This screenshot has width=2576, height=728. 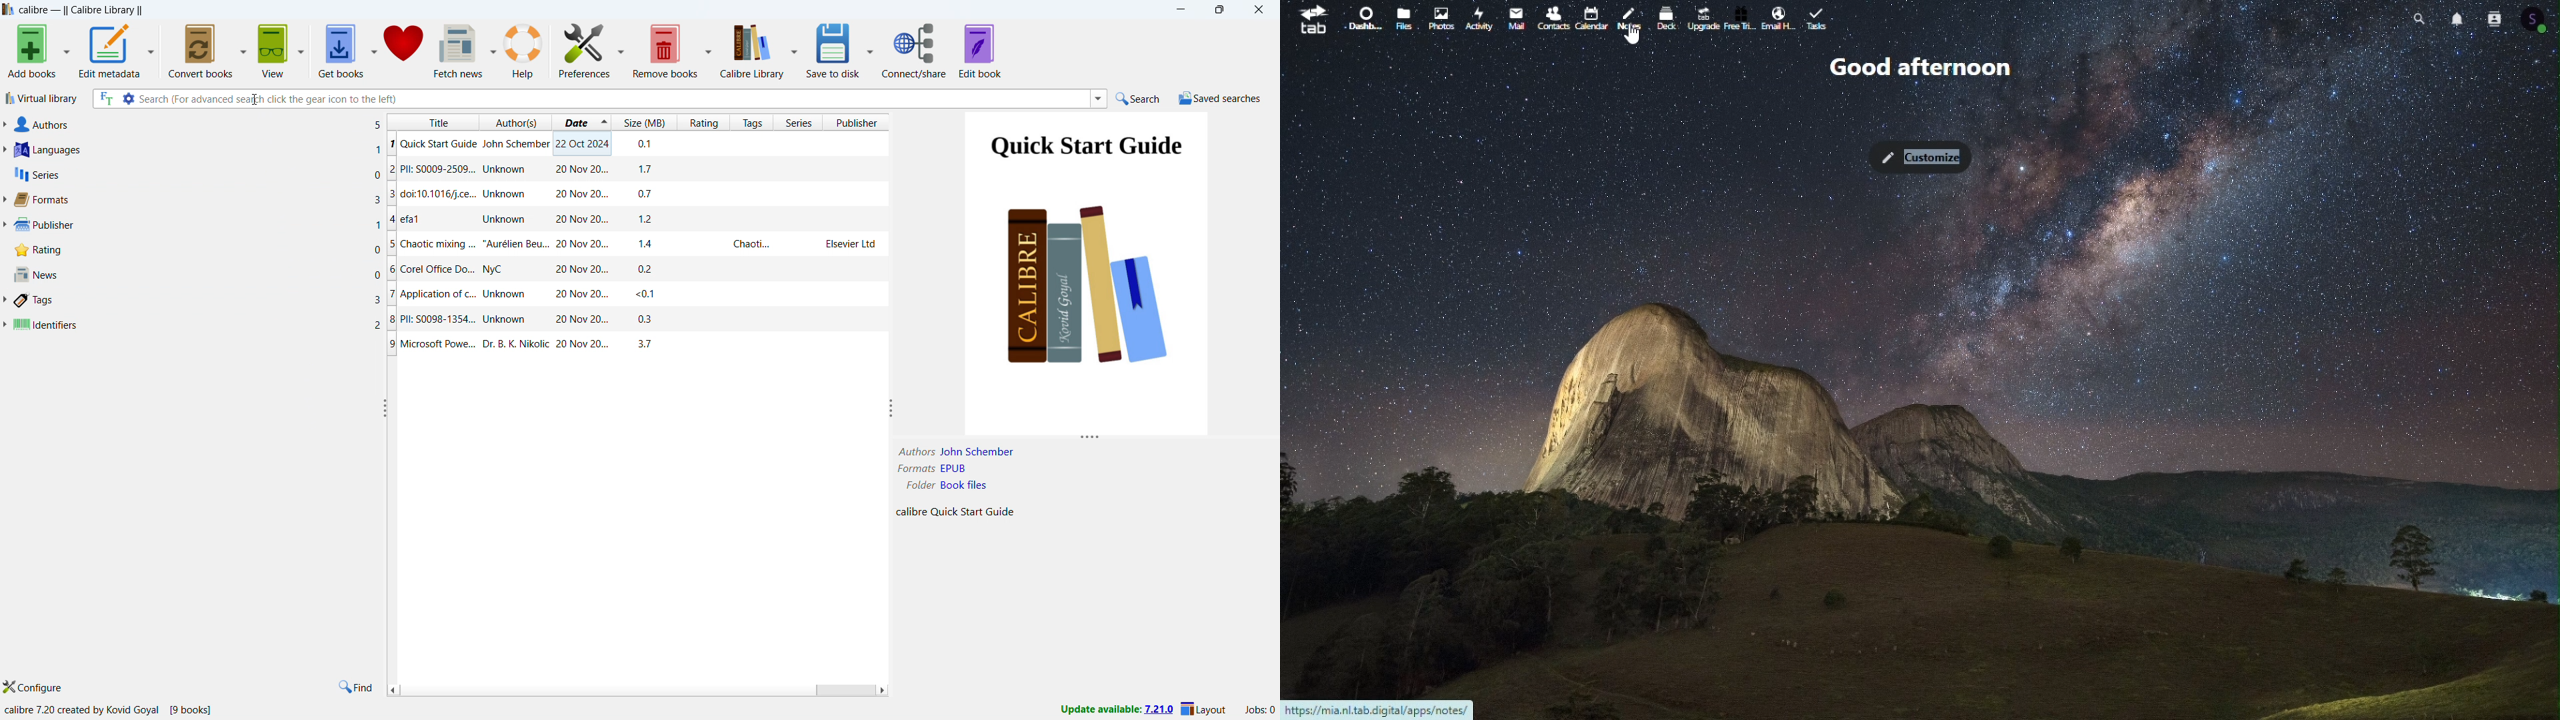 What do you see at coordinates (197, 325) in the screenshot?
I see `identifiers` at bounding box center [197, 325].